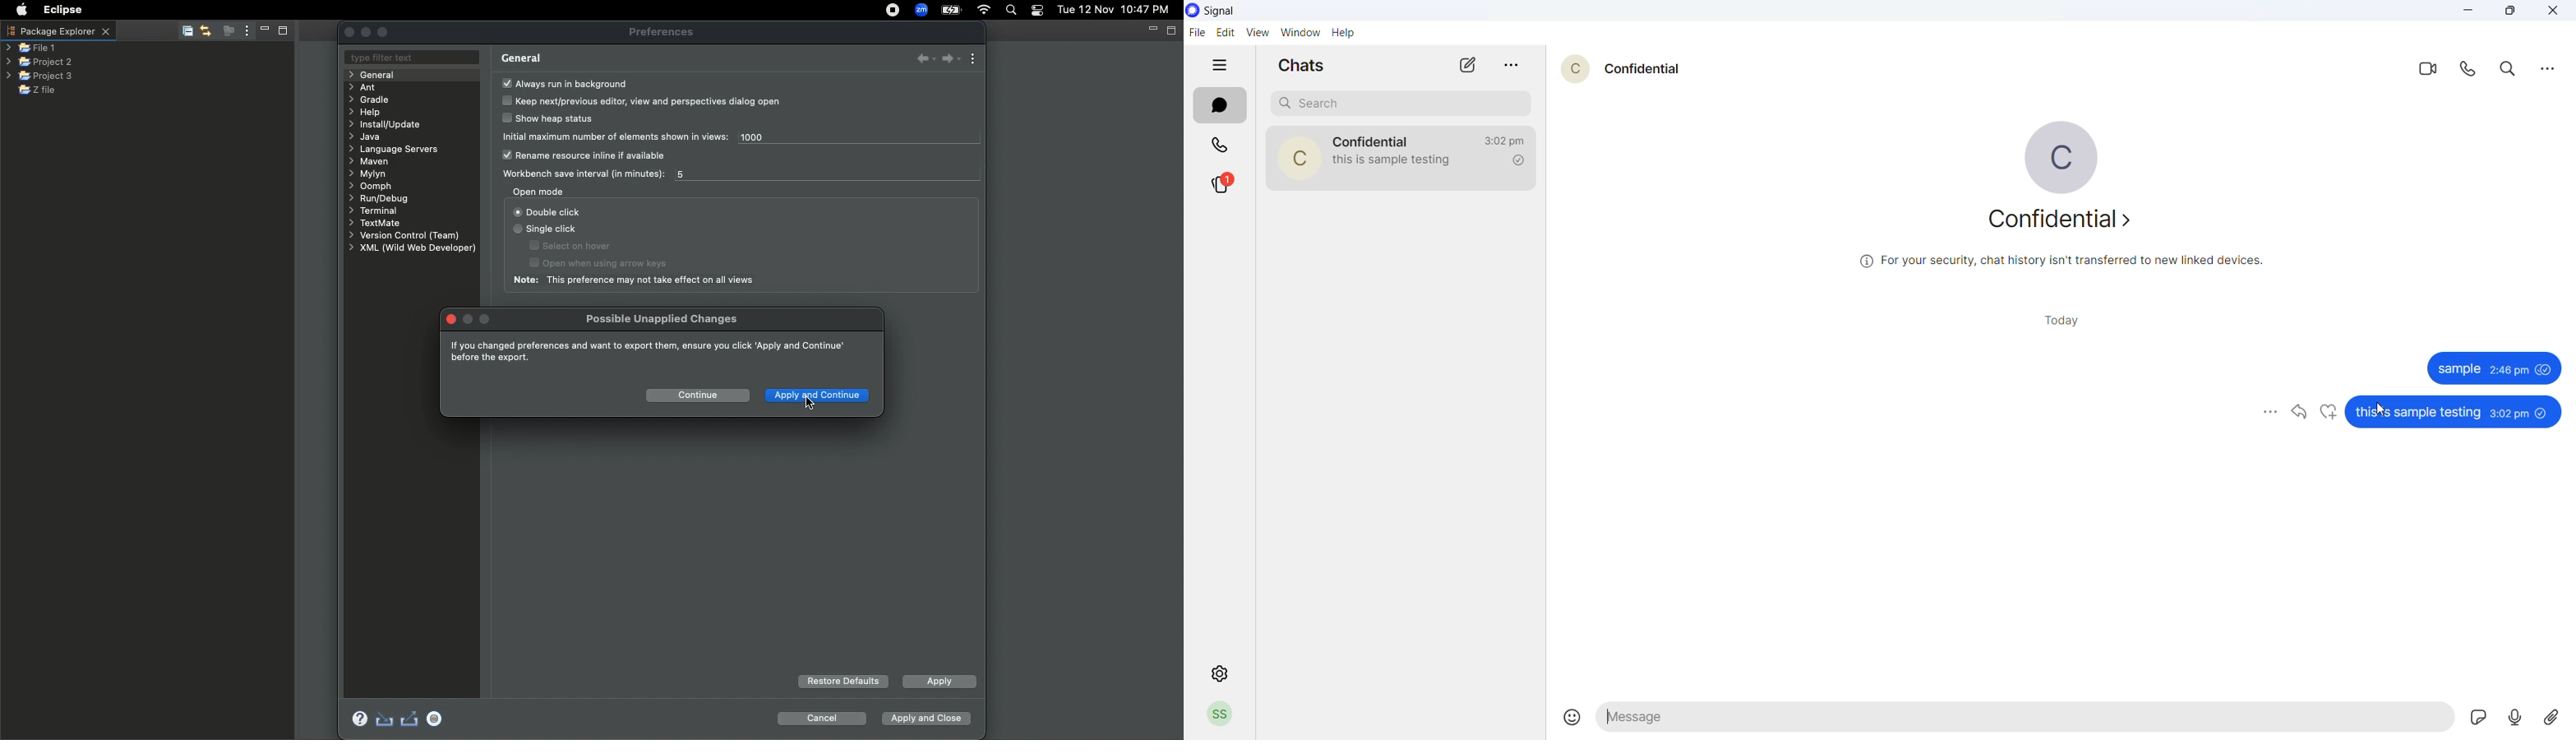 The height and width of the screenshot is (756, 2576). Describe the element at coordinates (2024, 720) in the screenshot. I see `message text area` at that location.